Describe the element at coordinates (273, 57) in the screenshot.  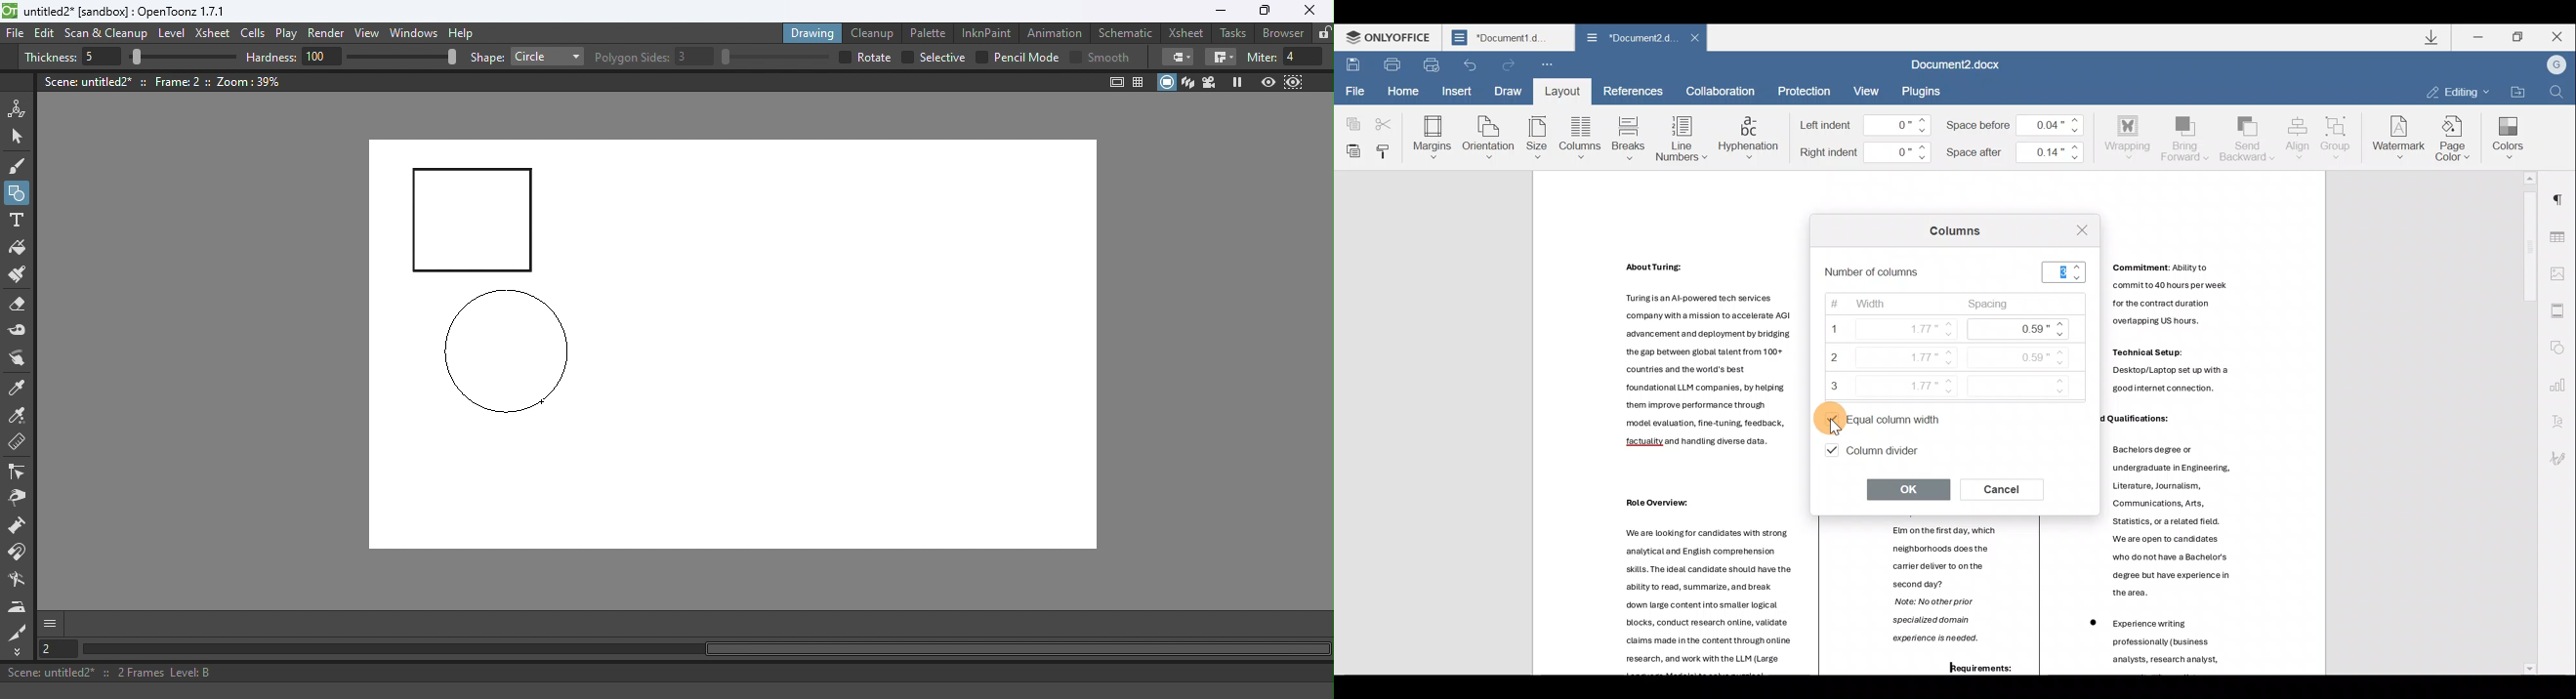
I see `hardness` at that location.